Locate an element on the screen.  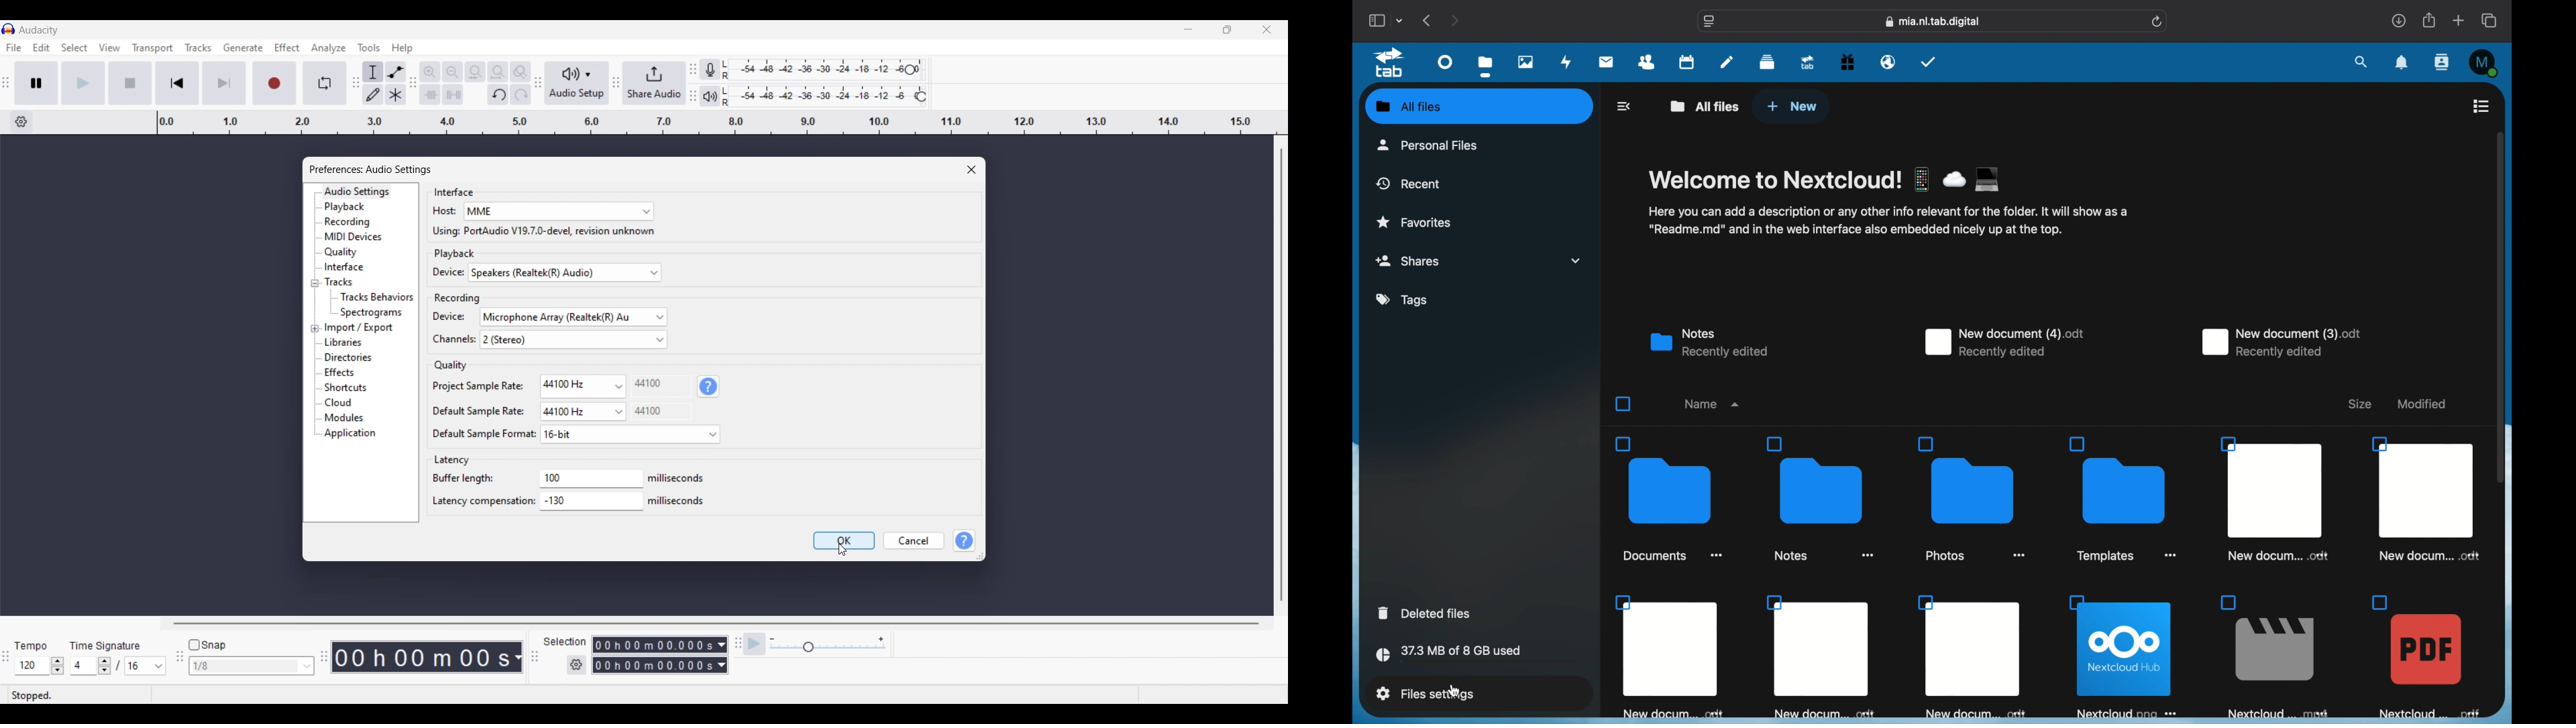
website settings is located at coordinates (1710, 20).